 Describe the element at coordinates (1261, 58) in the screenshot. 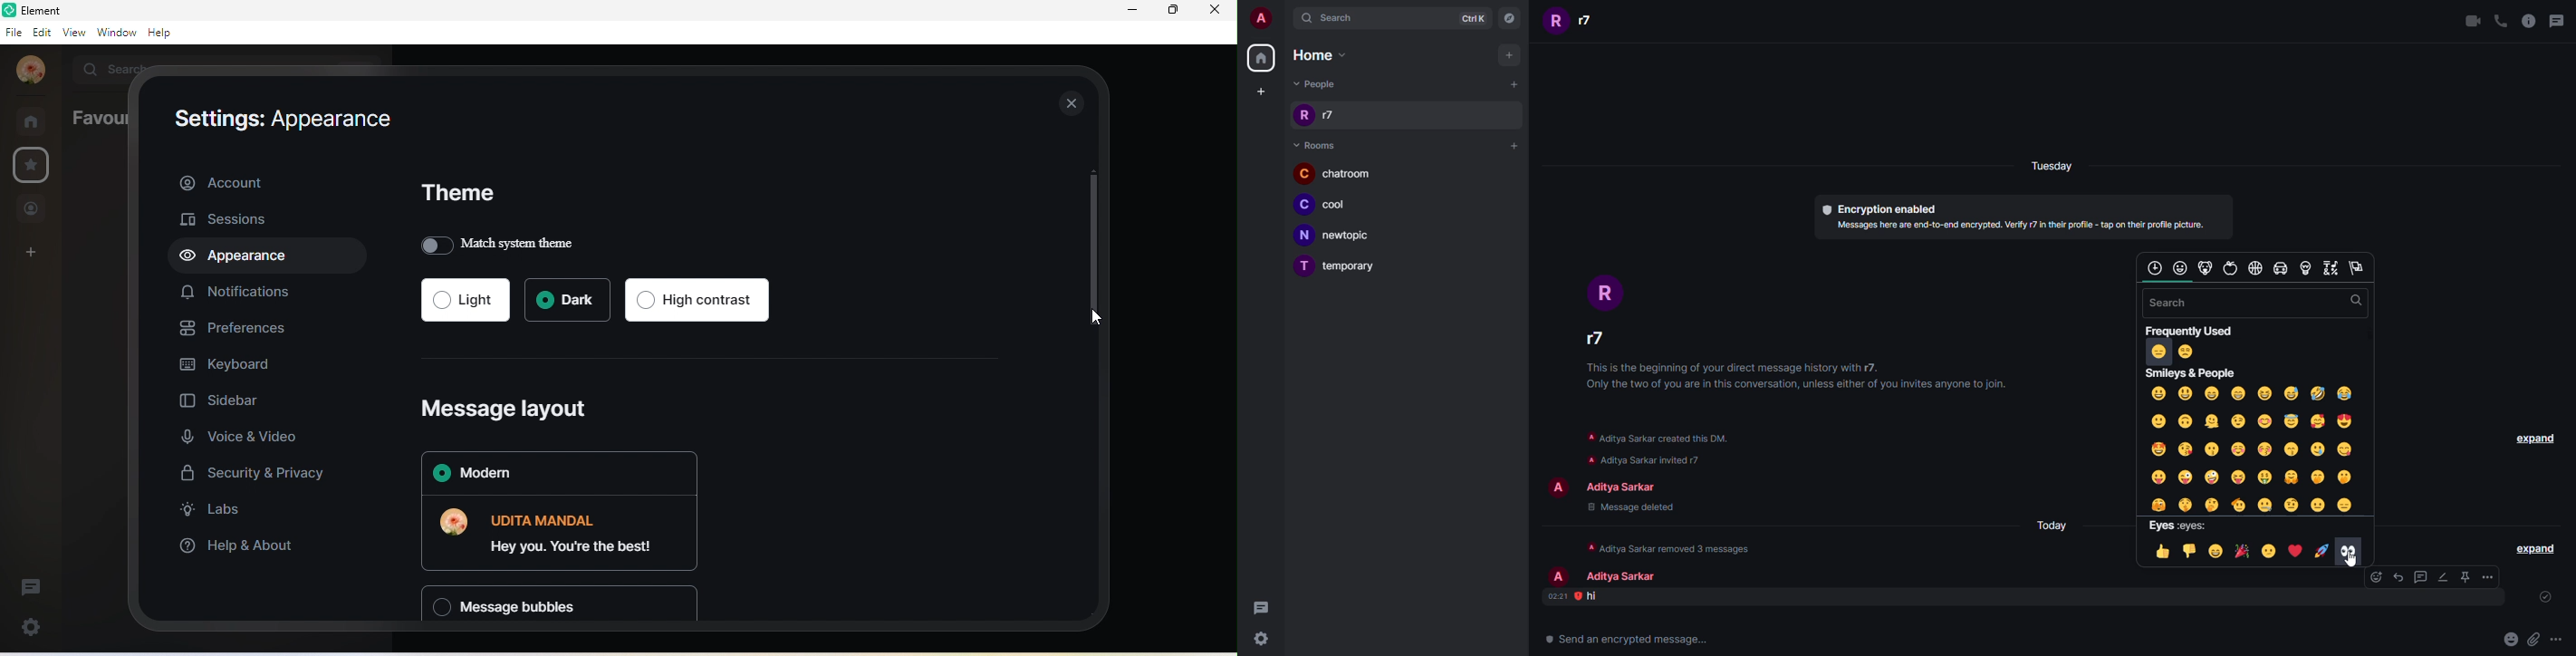

I see `home` at that location.